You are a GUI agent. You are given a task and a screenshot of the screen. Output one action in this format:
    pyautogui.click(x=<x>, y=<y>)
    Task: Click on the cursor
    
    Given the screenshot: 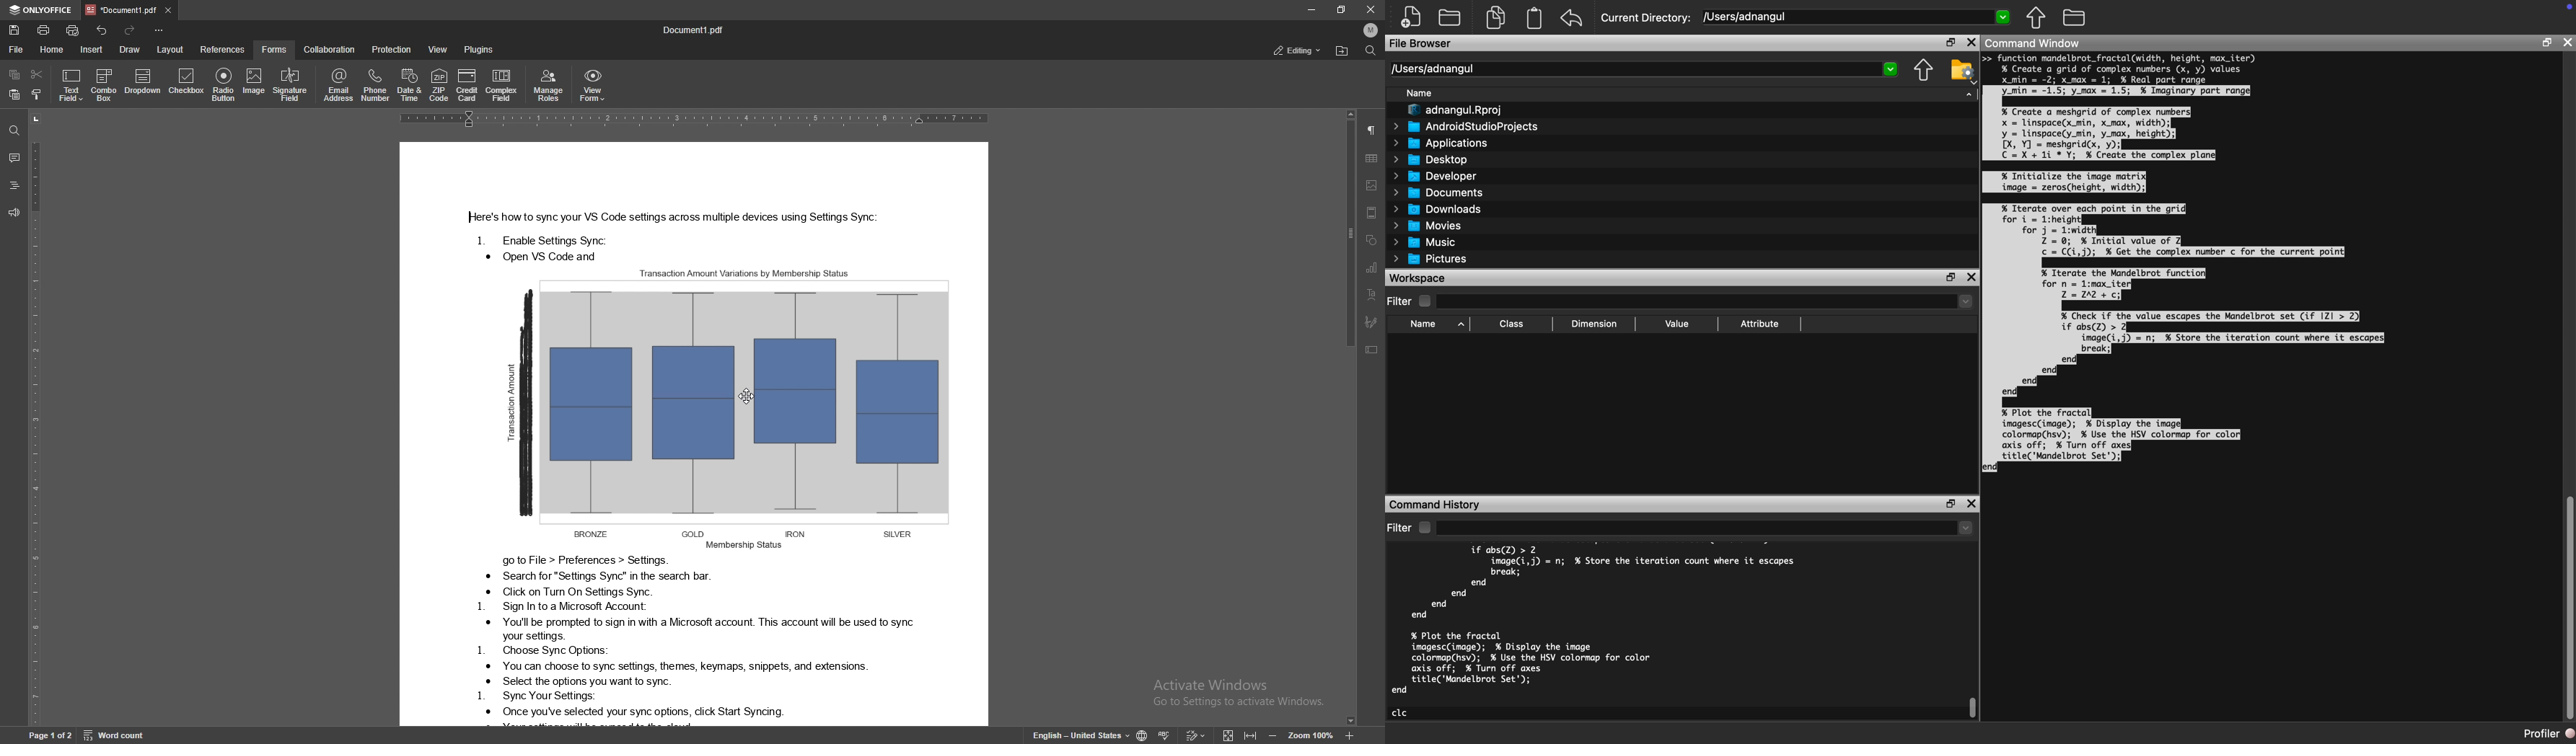 What is the action you would take?
    pyautogui.click(x=746, y=397)
    